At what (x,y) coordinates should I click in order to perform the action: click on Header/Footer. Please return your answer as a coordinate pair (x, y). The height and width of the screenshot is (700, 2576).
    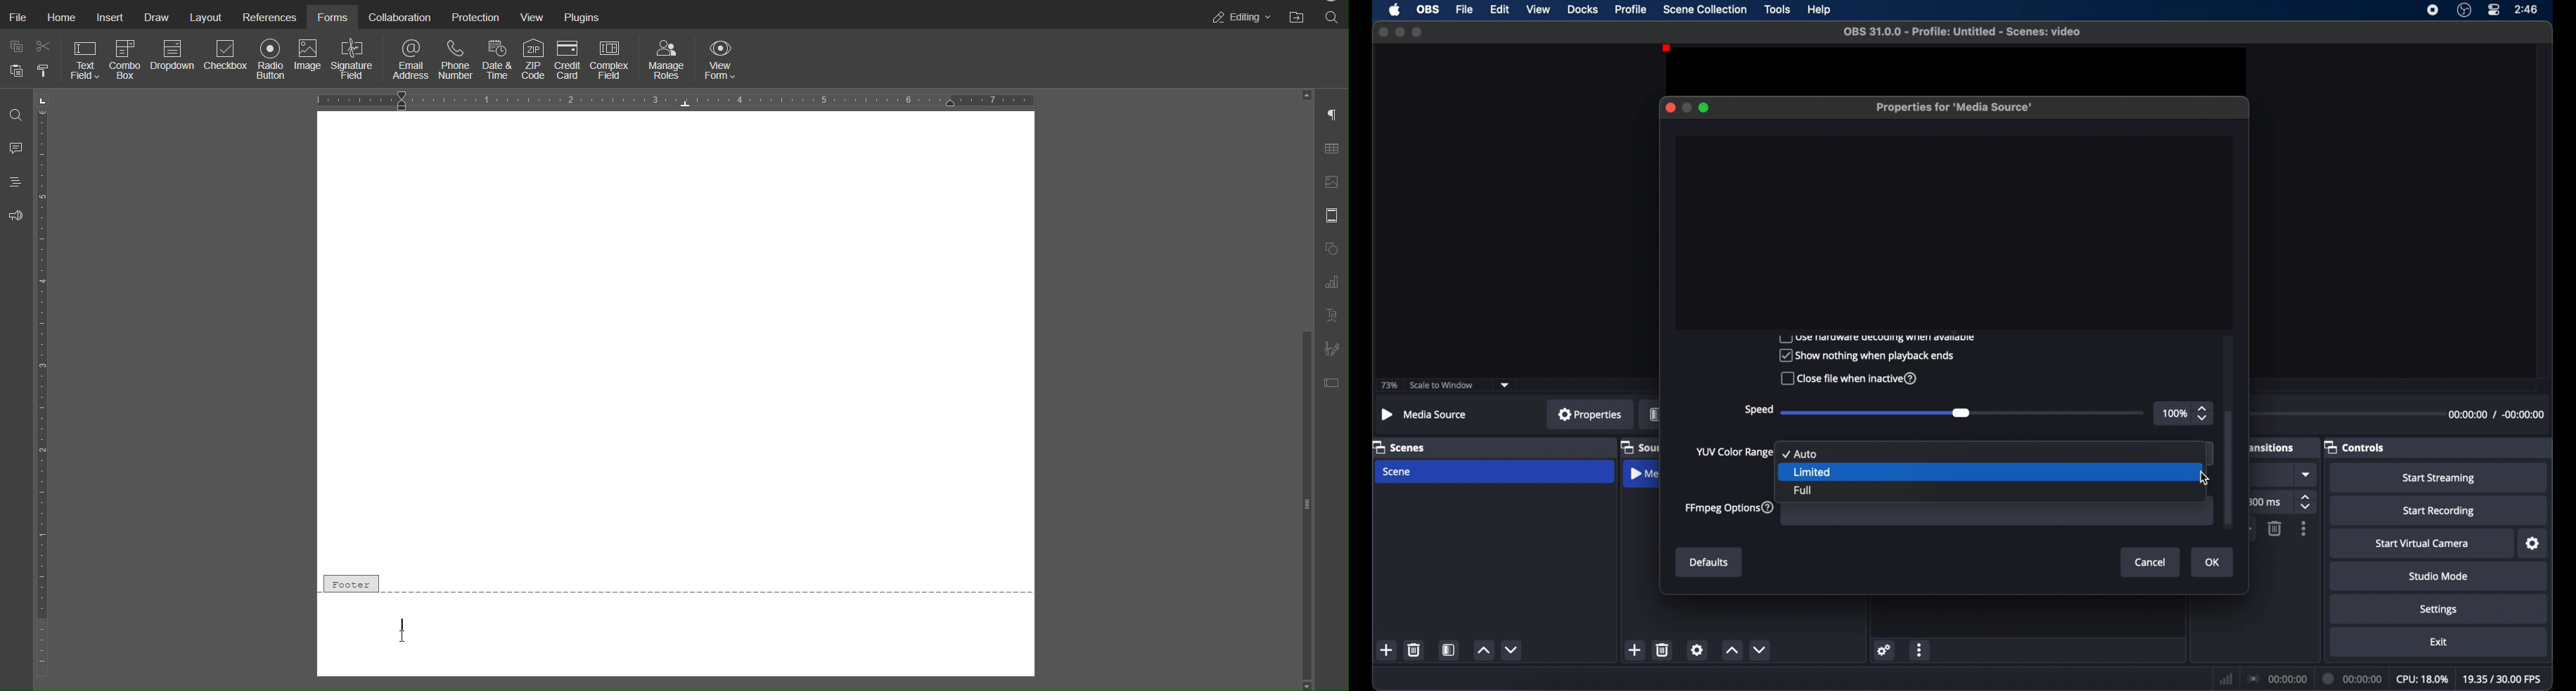
    Looking at the image, I should click on (1332, 215).